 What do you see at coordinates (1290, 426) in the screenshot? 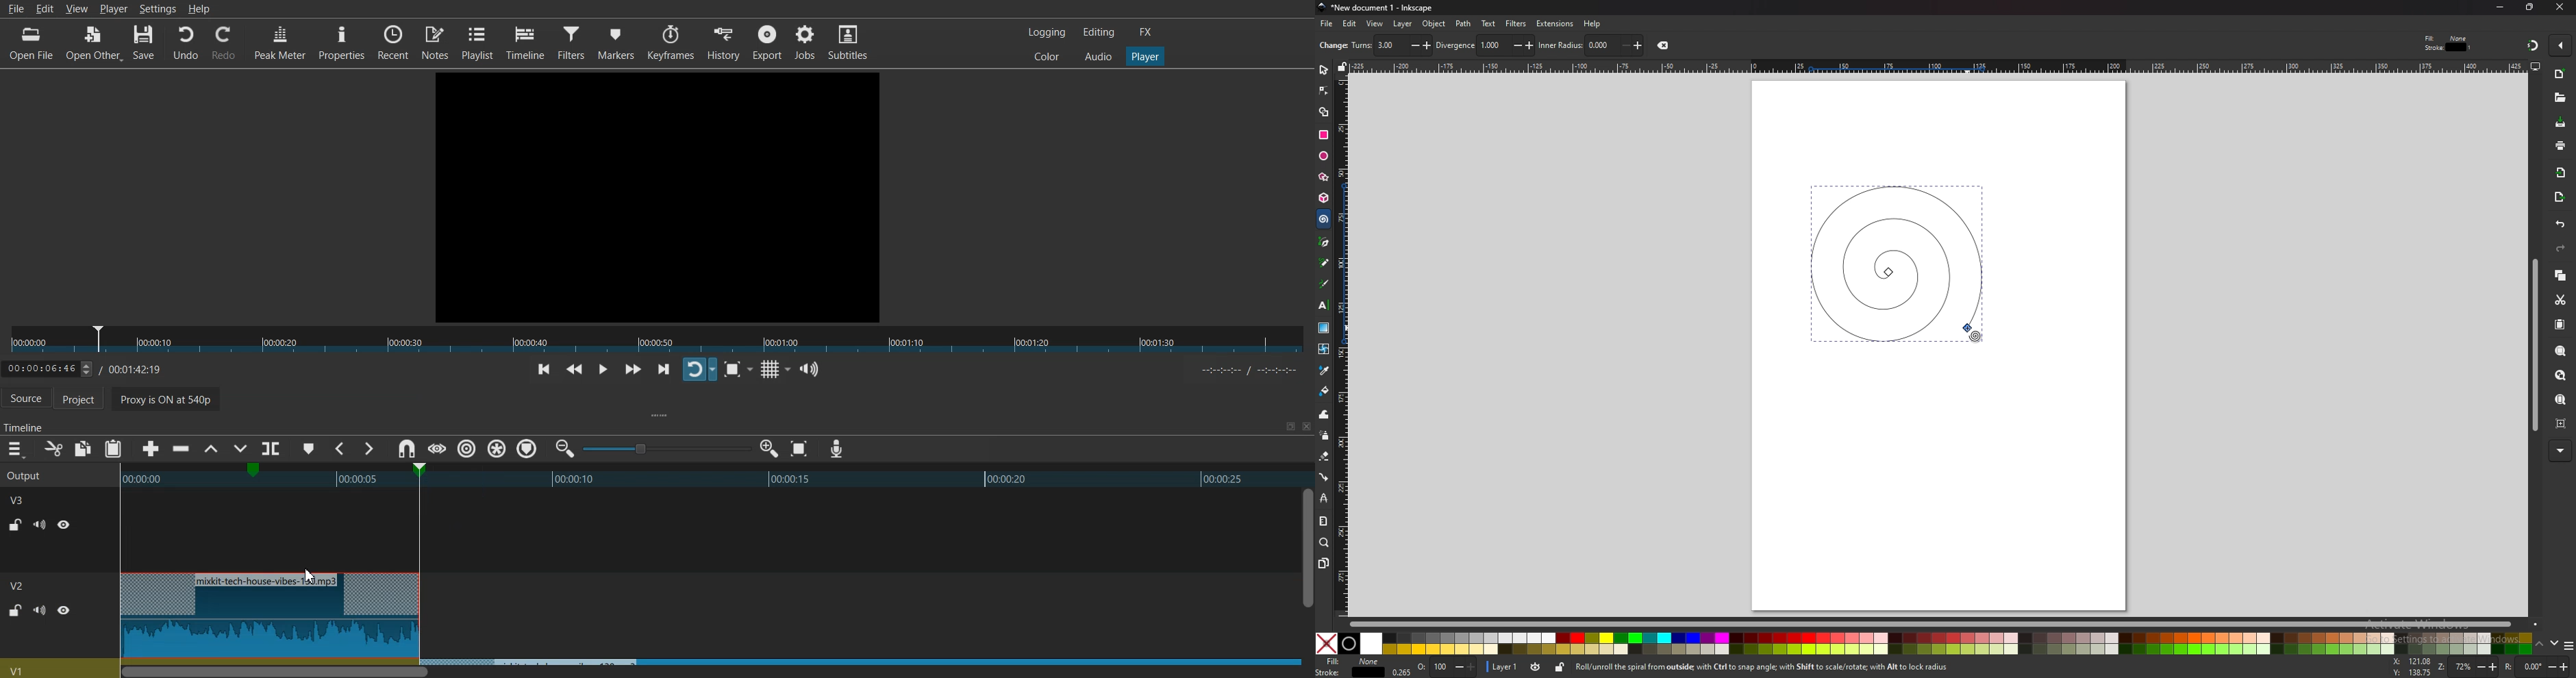
I see `Maximize` at bounding box center [1290, 426].